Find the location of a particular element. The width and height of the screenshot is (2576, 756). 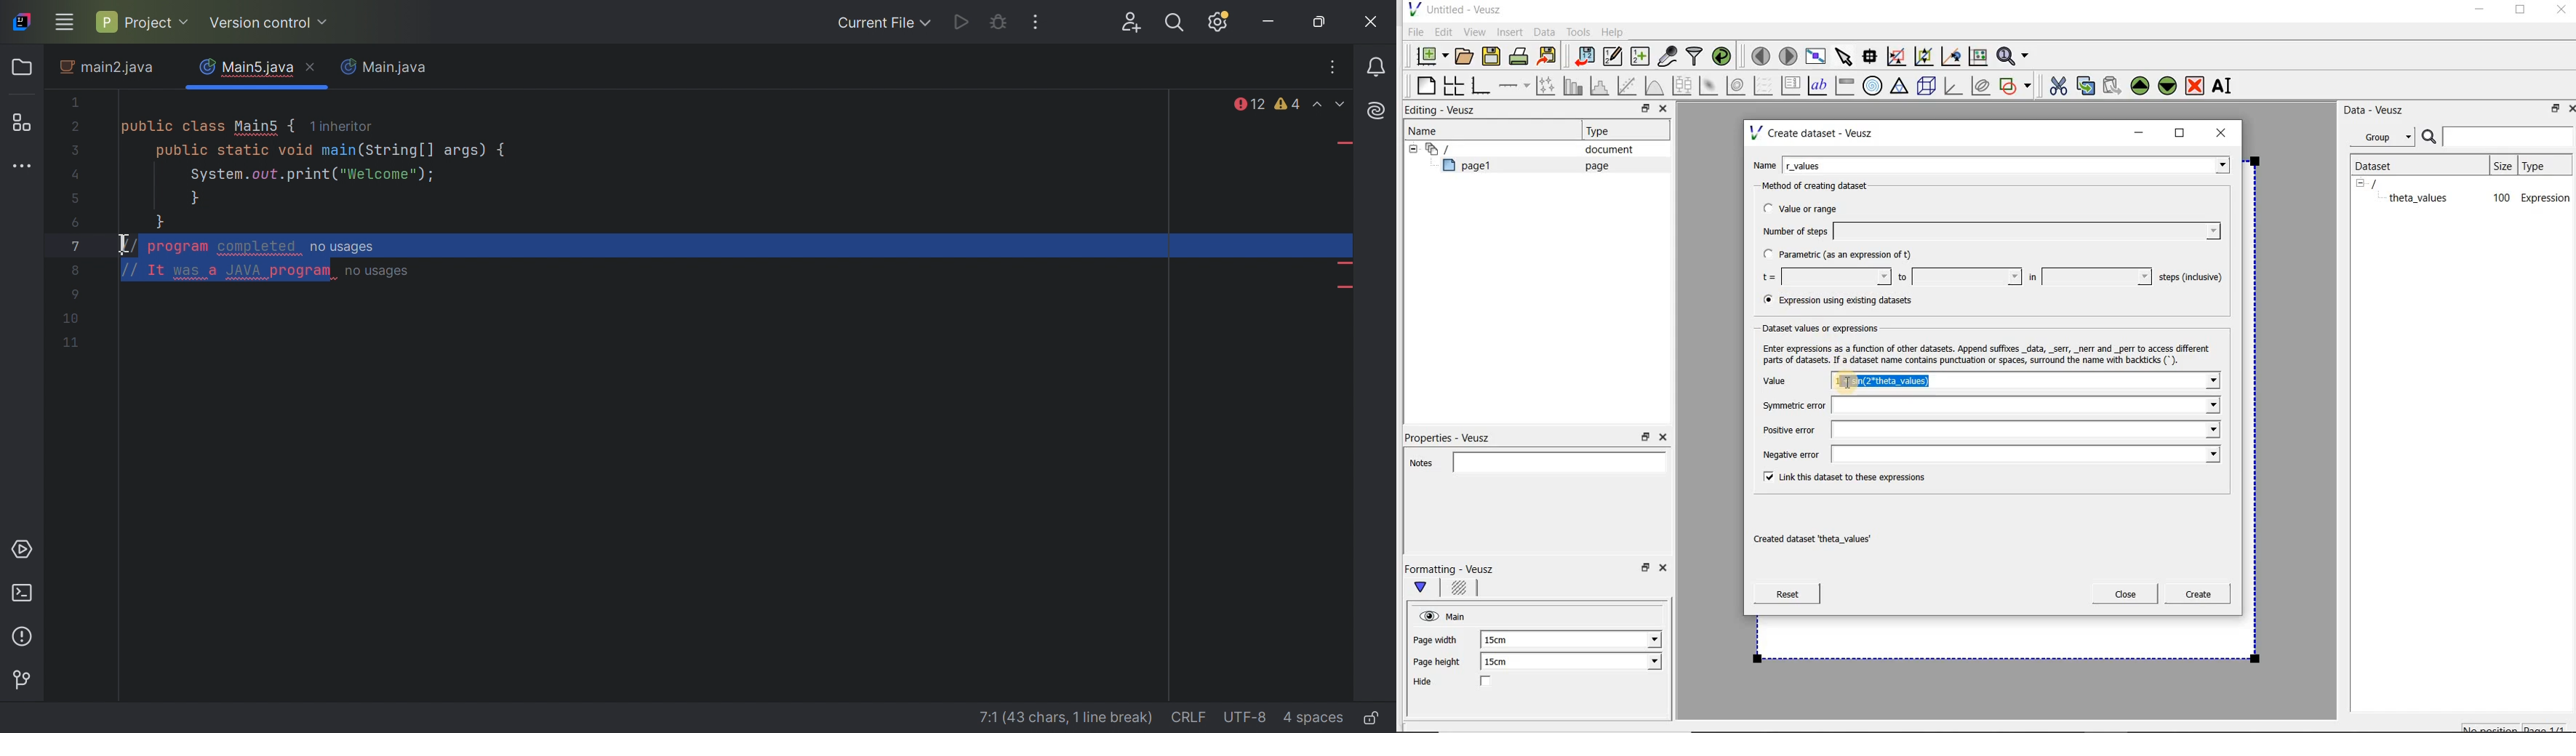

Page height dropdown is located at coordinates (1645, 663).